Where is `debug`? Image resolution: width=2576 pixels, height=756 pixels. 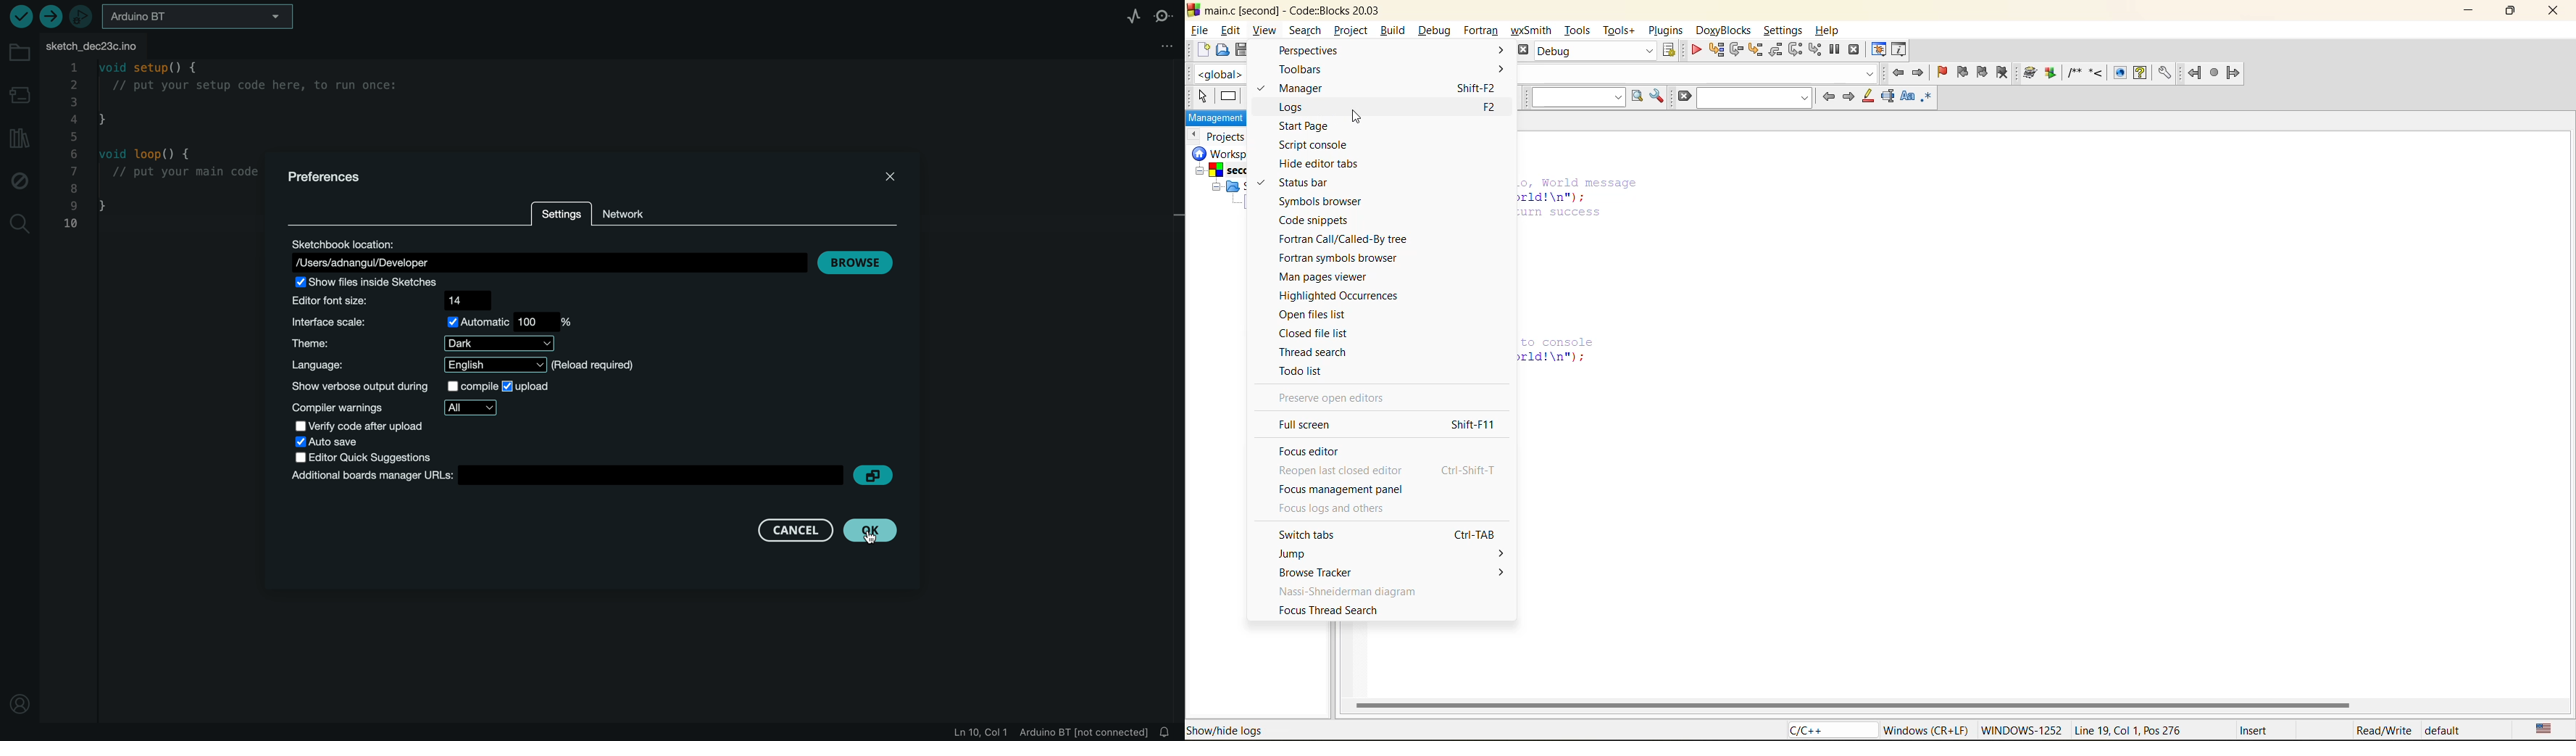 debug is located at coordinates (1435, 30).